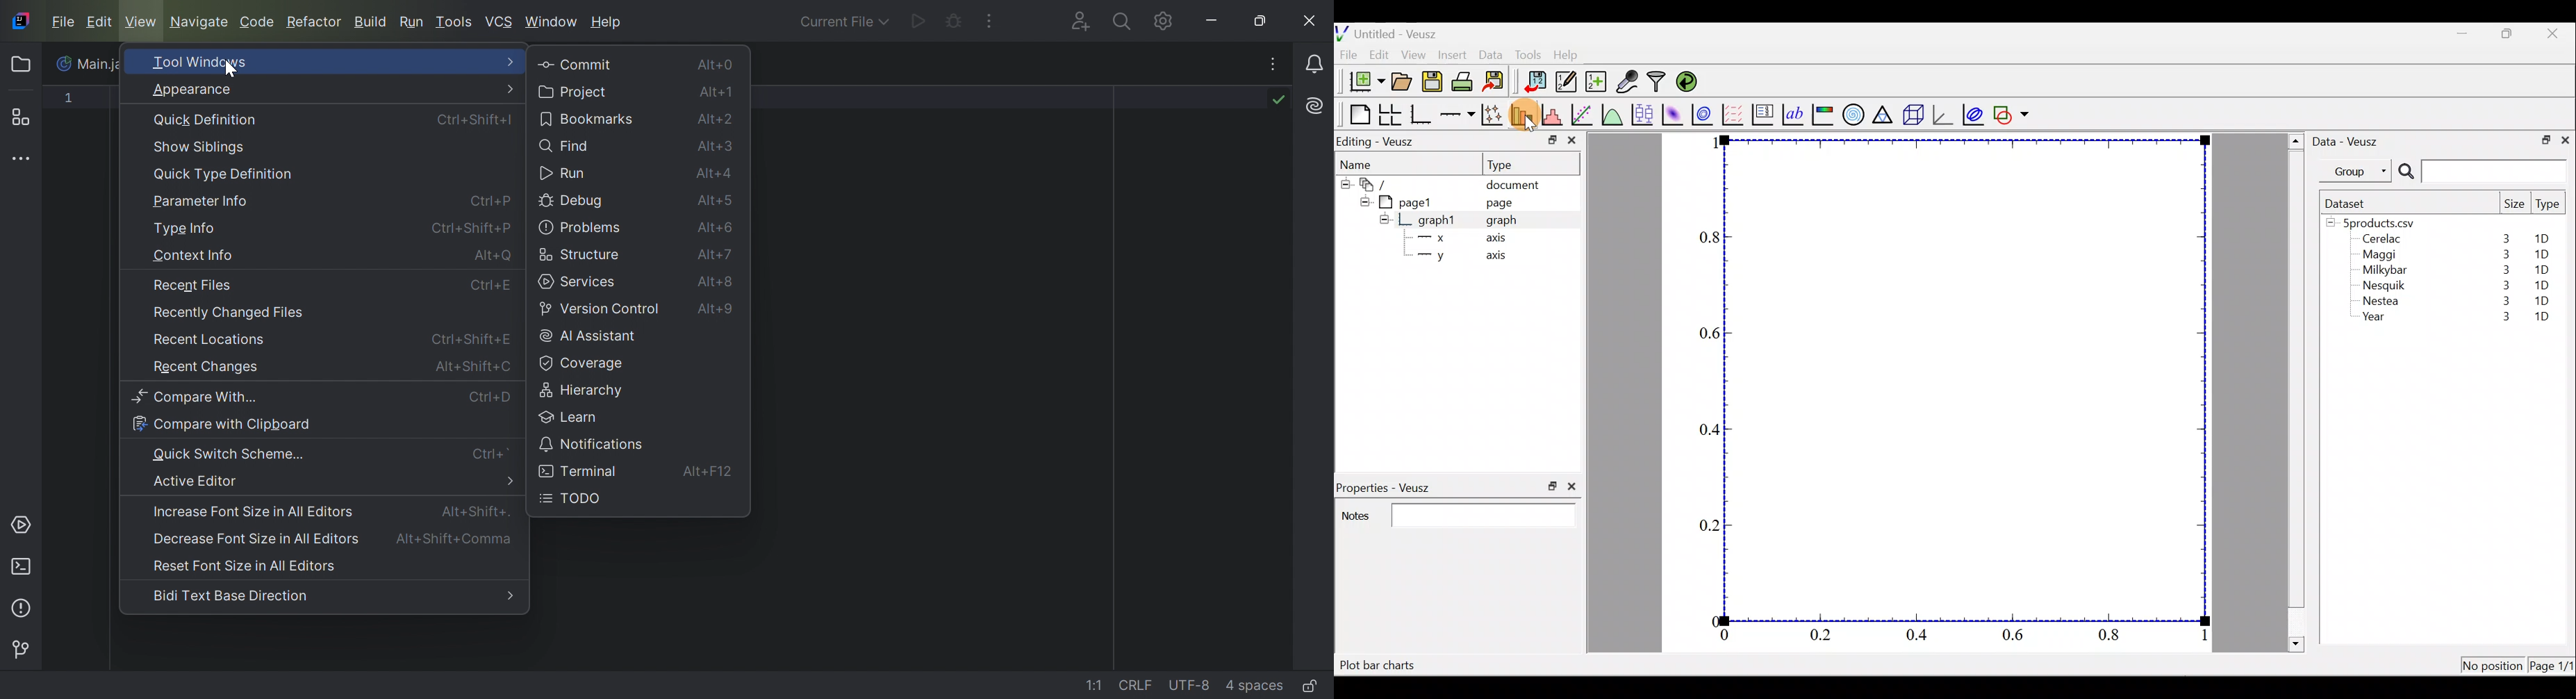 Image resolution: width=2576 pixels, height=700 pixels. Describe the element at coordinates (2377, 320) in the screenshot. I see `Year` at that location.